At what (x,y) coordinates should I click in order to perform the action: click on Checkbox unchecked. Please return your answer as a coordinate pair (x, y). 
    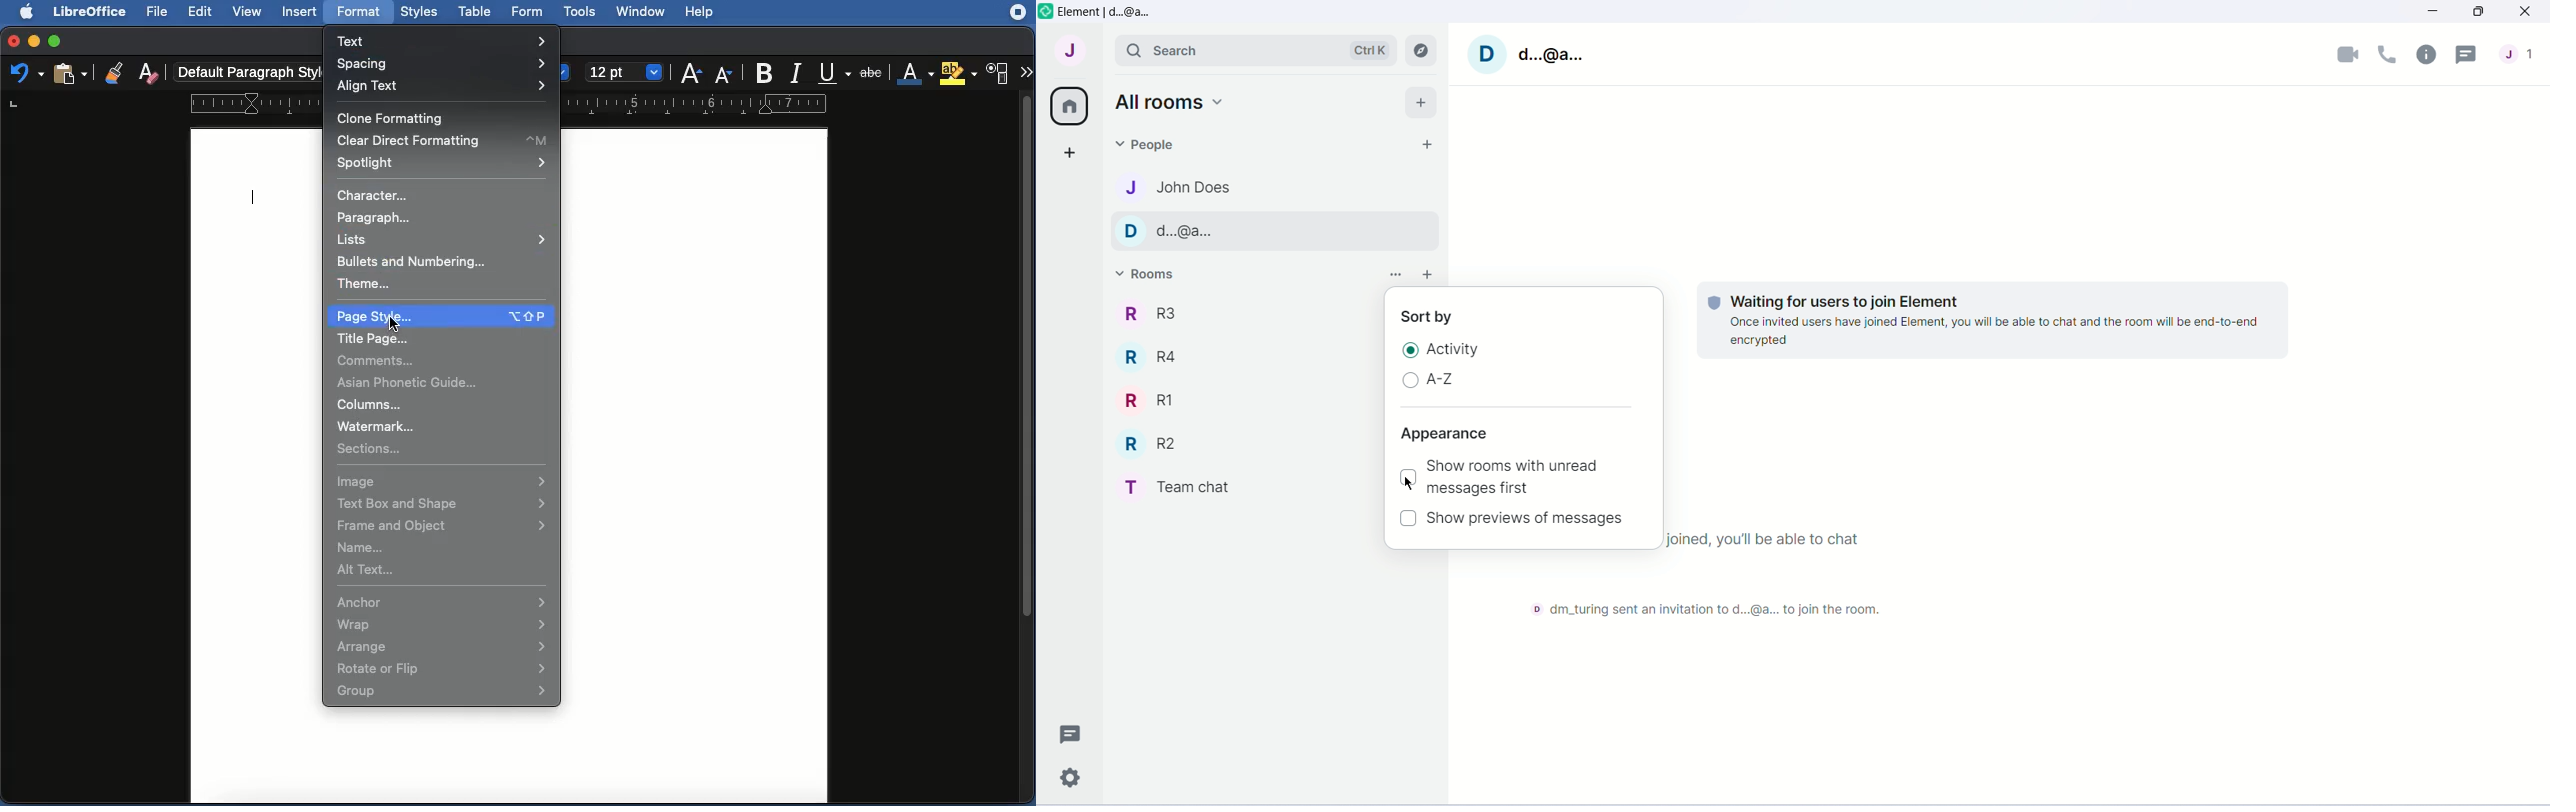
    Looking at the image, I should click on (1411, 479).